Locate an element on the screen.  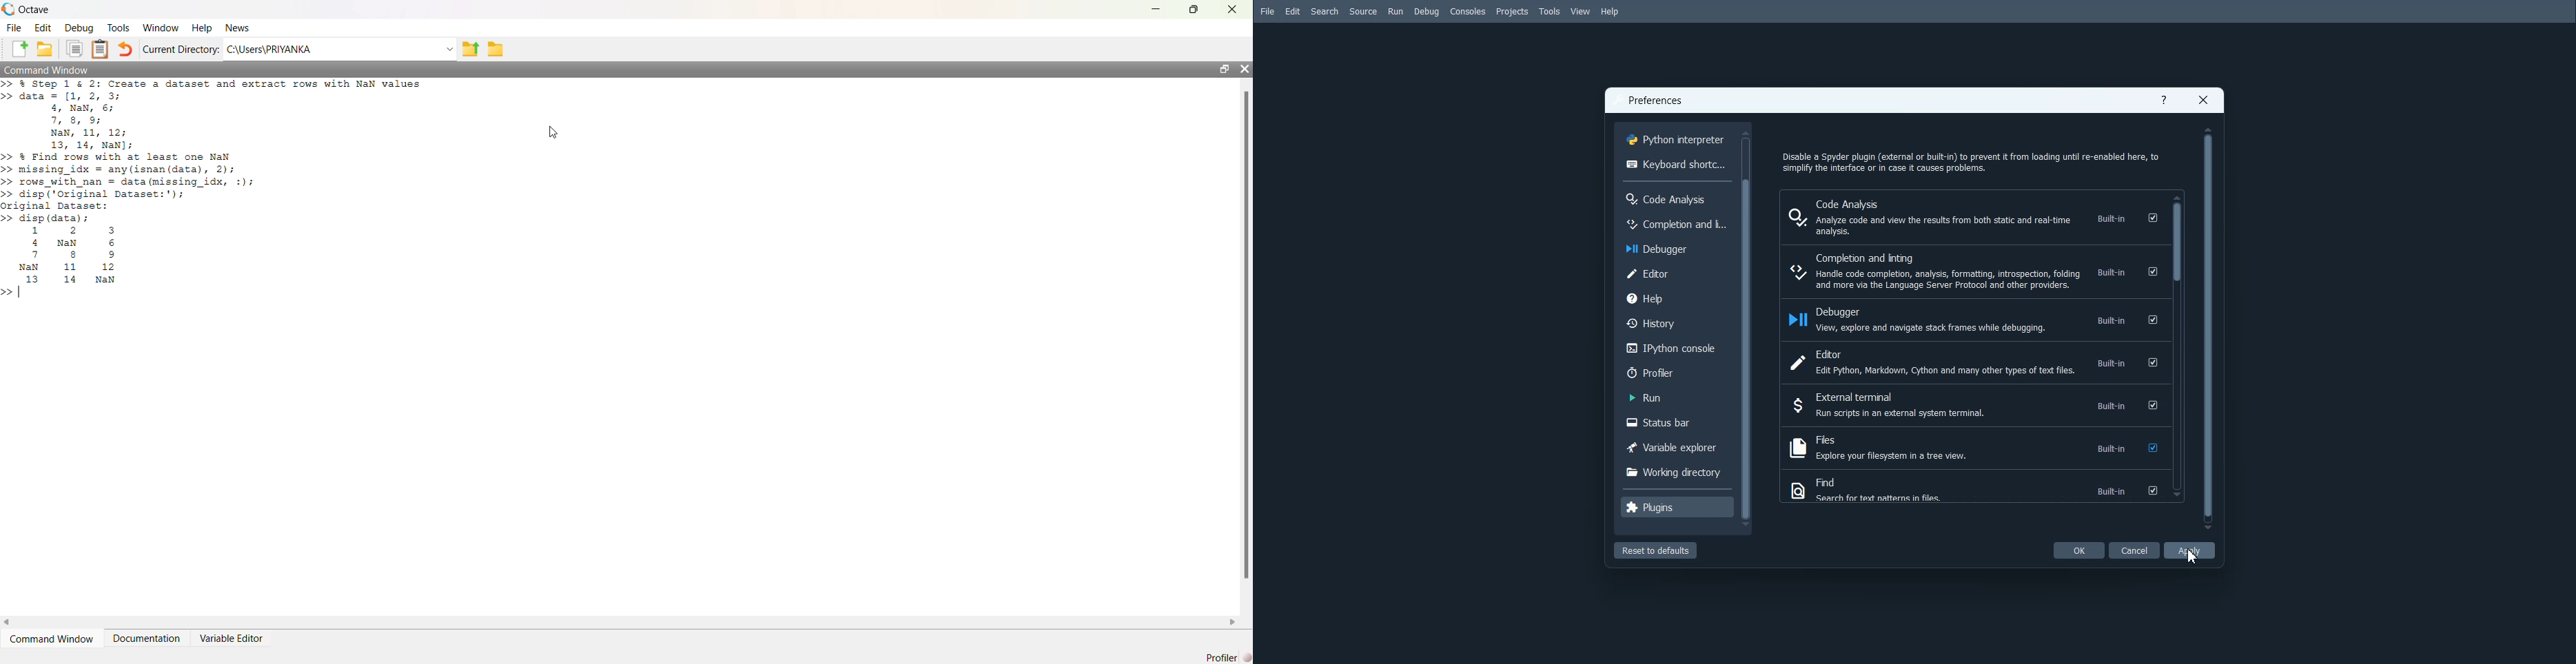
Status bar is located at coordinates (1674, 423).